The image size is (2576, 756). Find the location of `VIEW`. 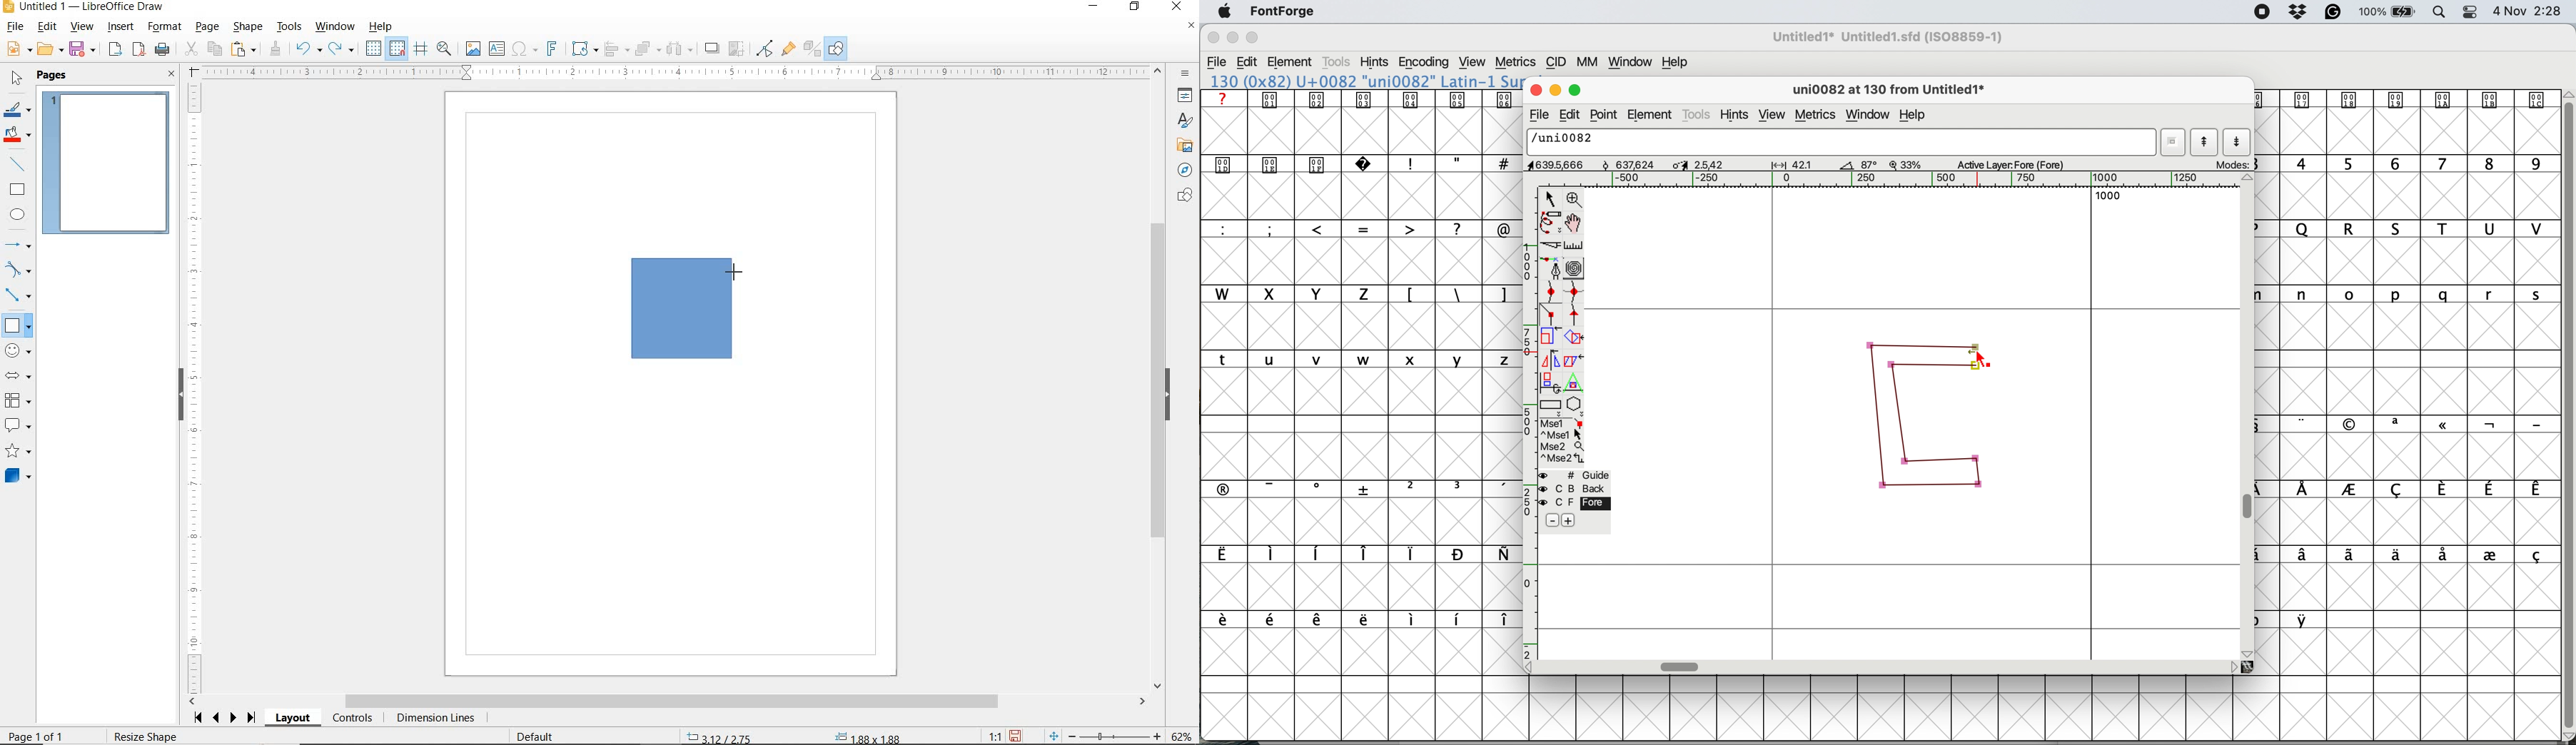

VIEW is located at coordinates (81, 26).